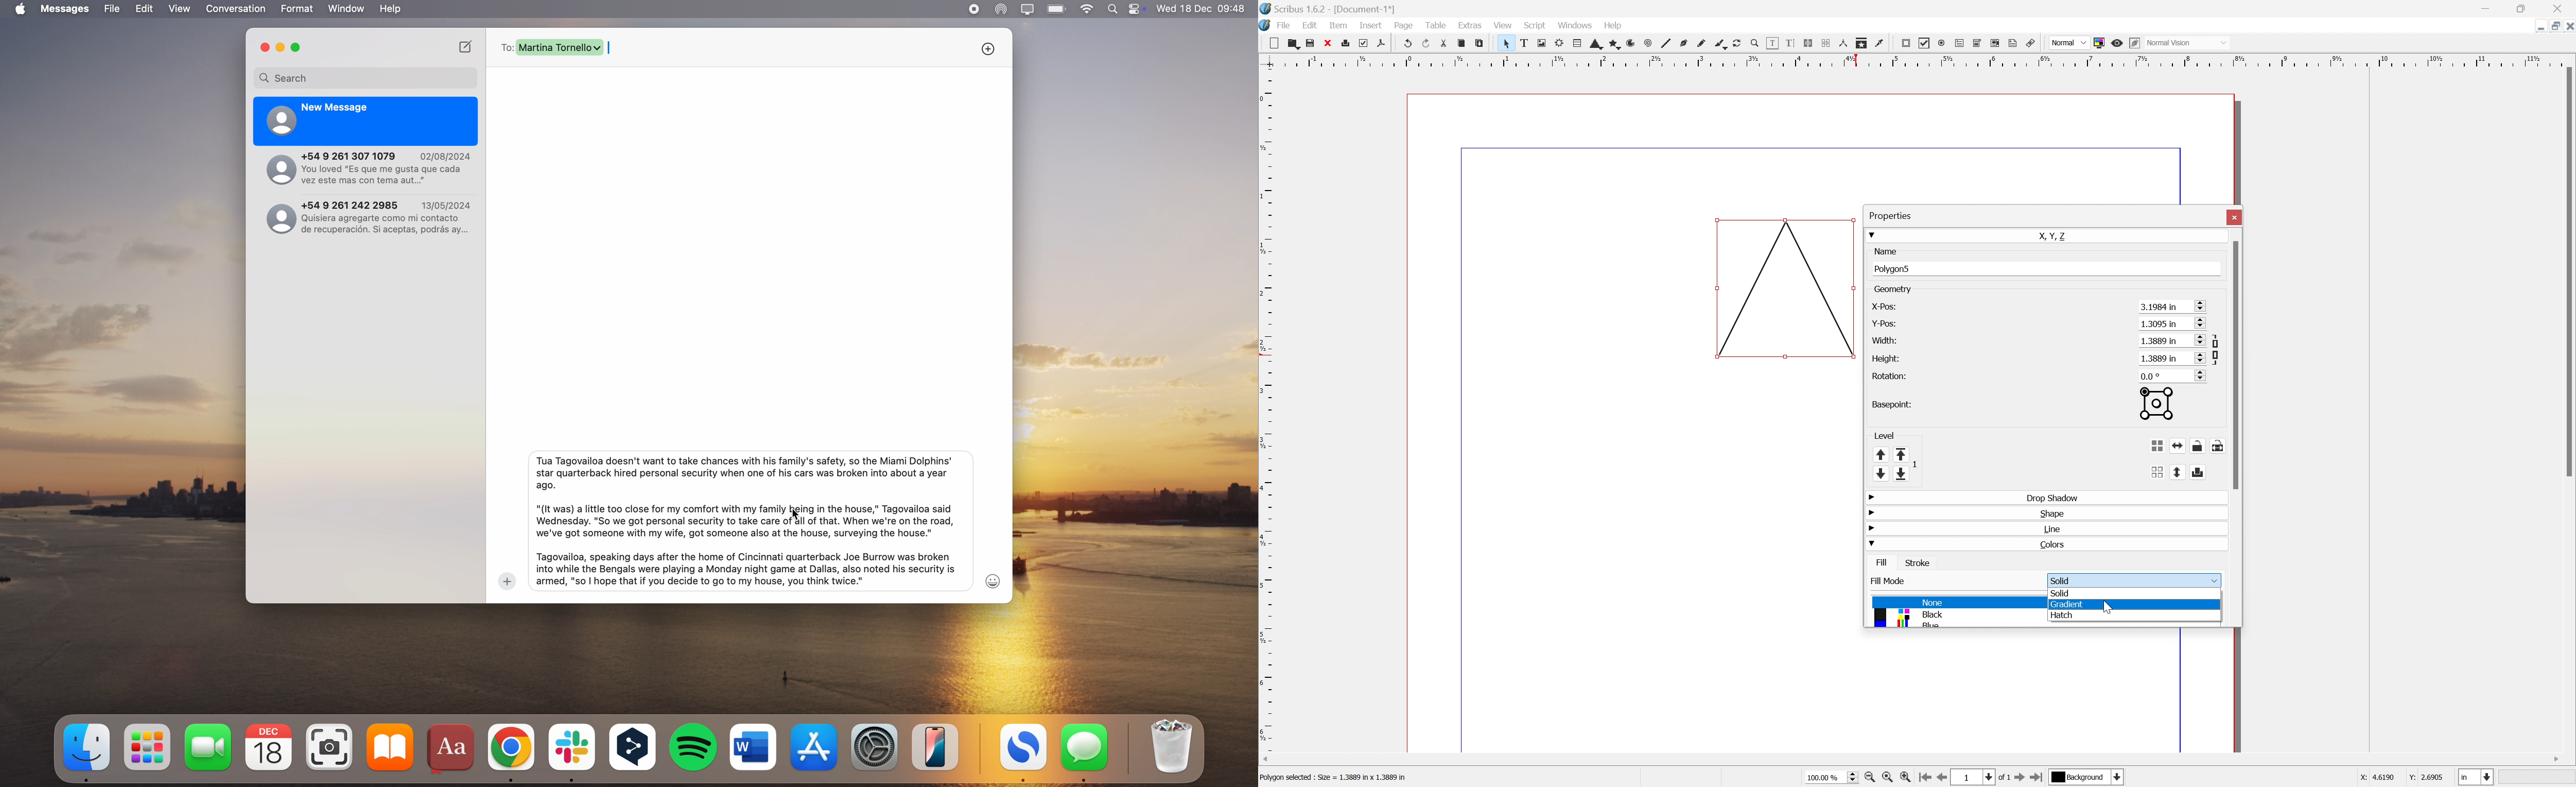  What do you see at coordinates (2057, 528) in the screenshot?
I see `Line` at bounding box center [2057, 528].